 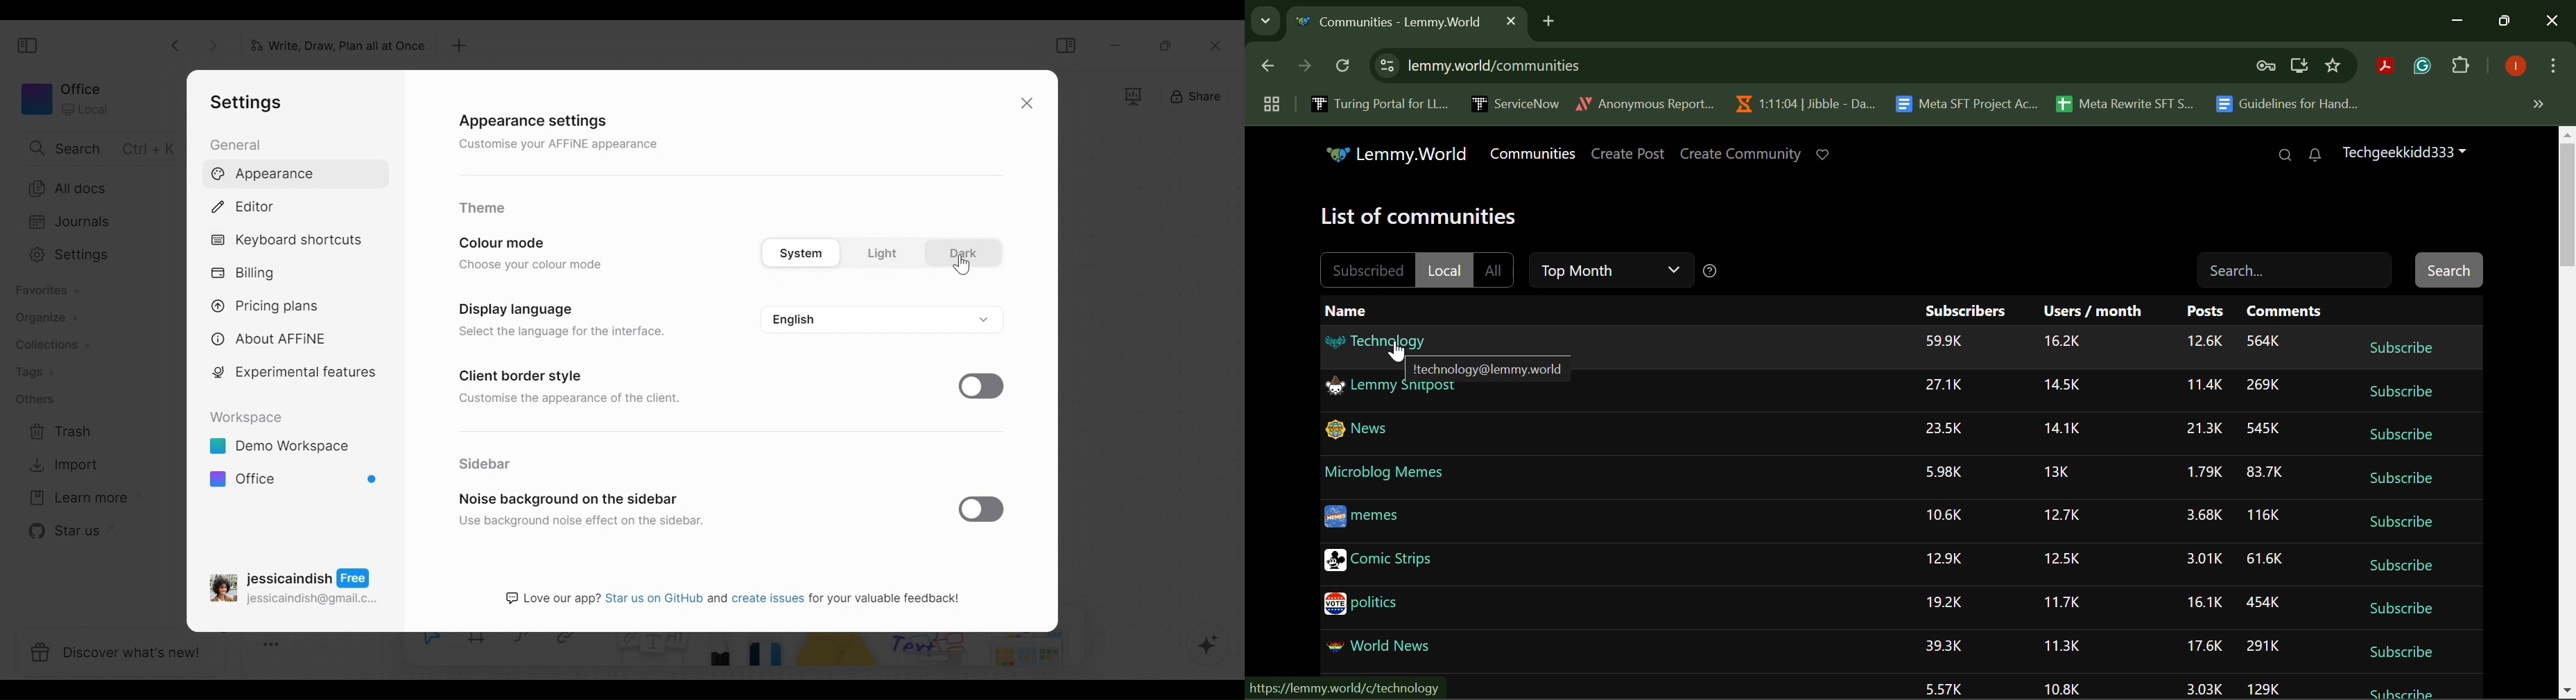 What do you see at coordinates (2403, 435) in the screenshot?
I see `Subscribe Button` at bounding box center [2403, 435].